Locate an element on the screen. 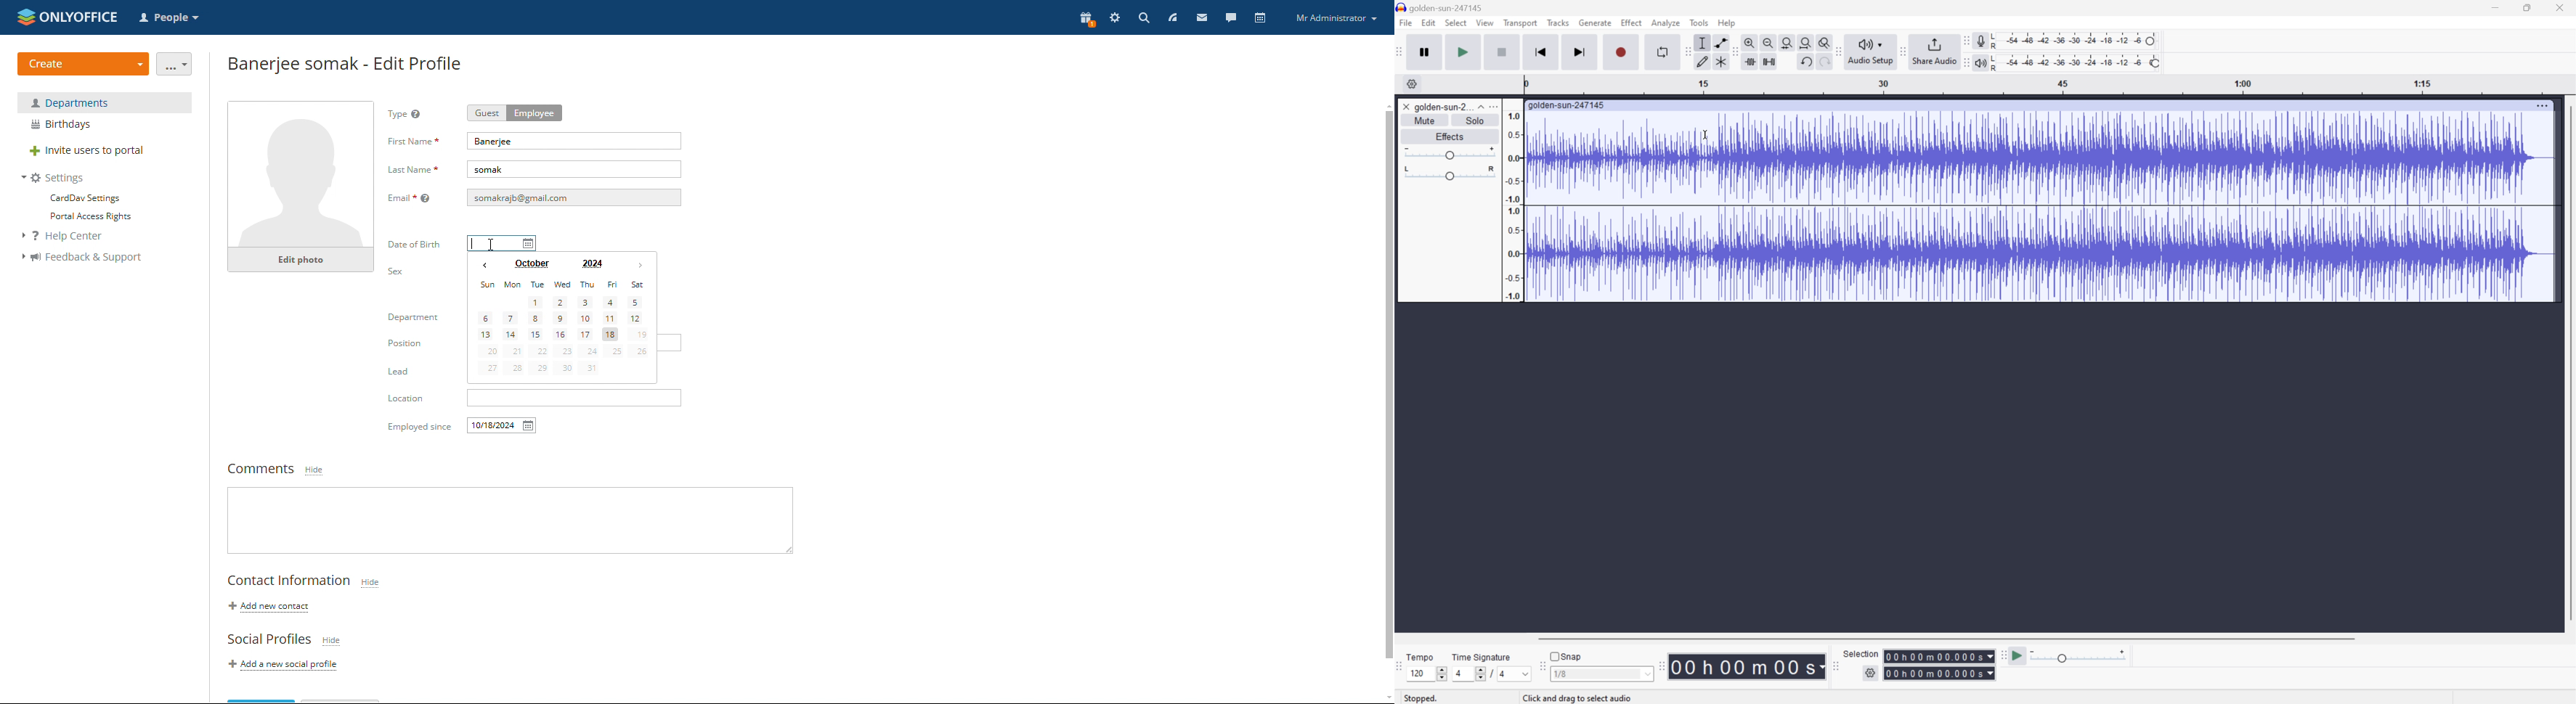 This screenshot has height=728, width=2576. Audacity selection toolbar is located at coordinates (1835, 669).